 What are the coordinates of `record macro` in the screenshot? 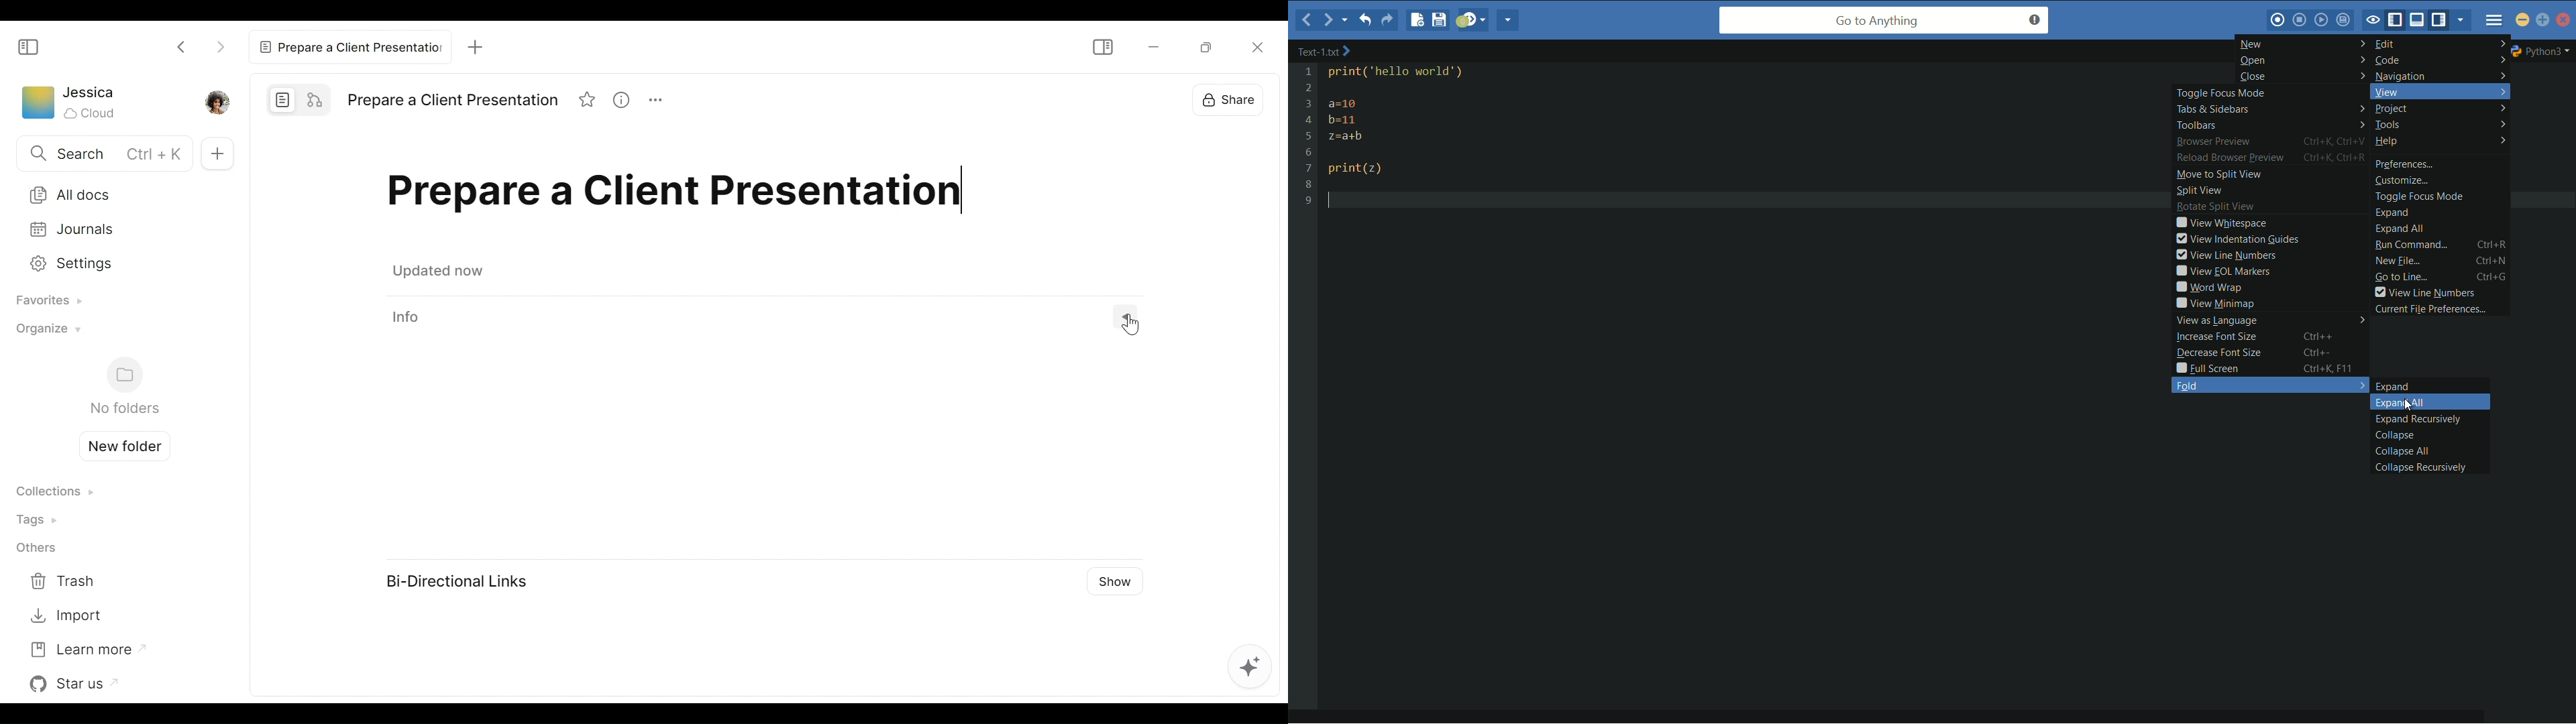 It's located at (2279, 19).